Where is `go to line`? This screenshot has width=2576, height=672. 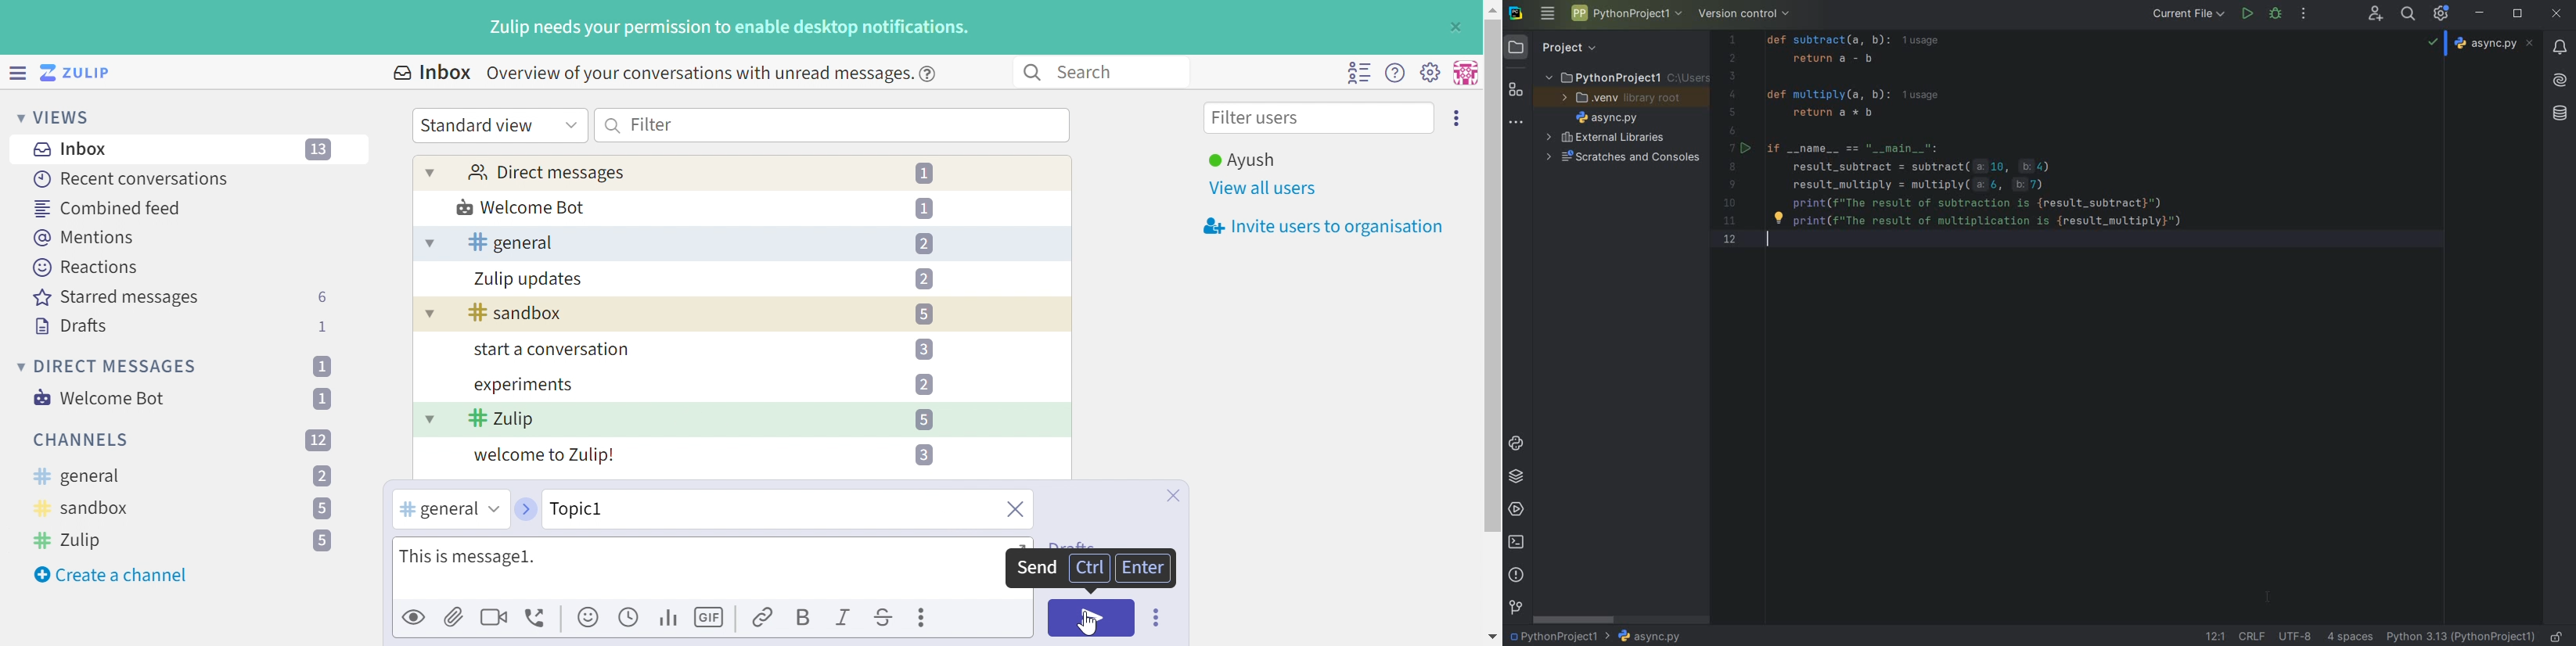
go to line is located at coordinates (2215, 636).